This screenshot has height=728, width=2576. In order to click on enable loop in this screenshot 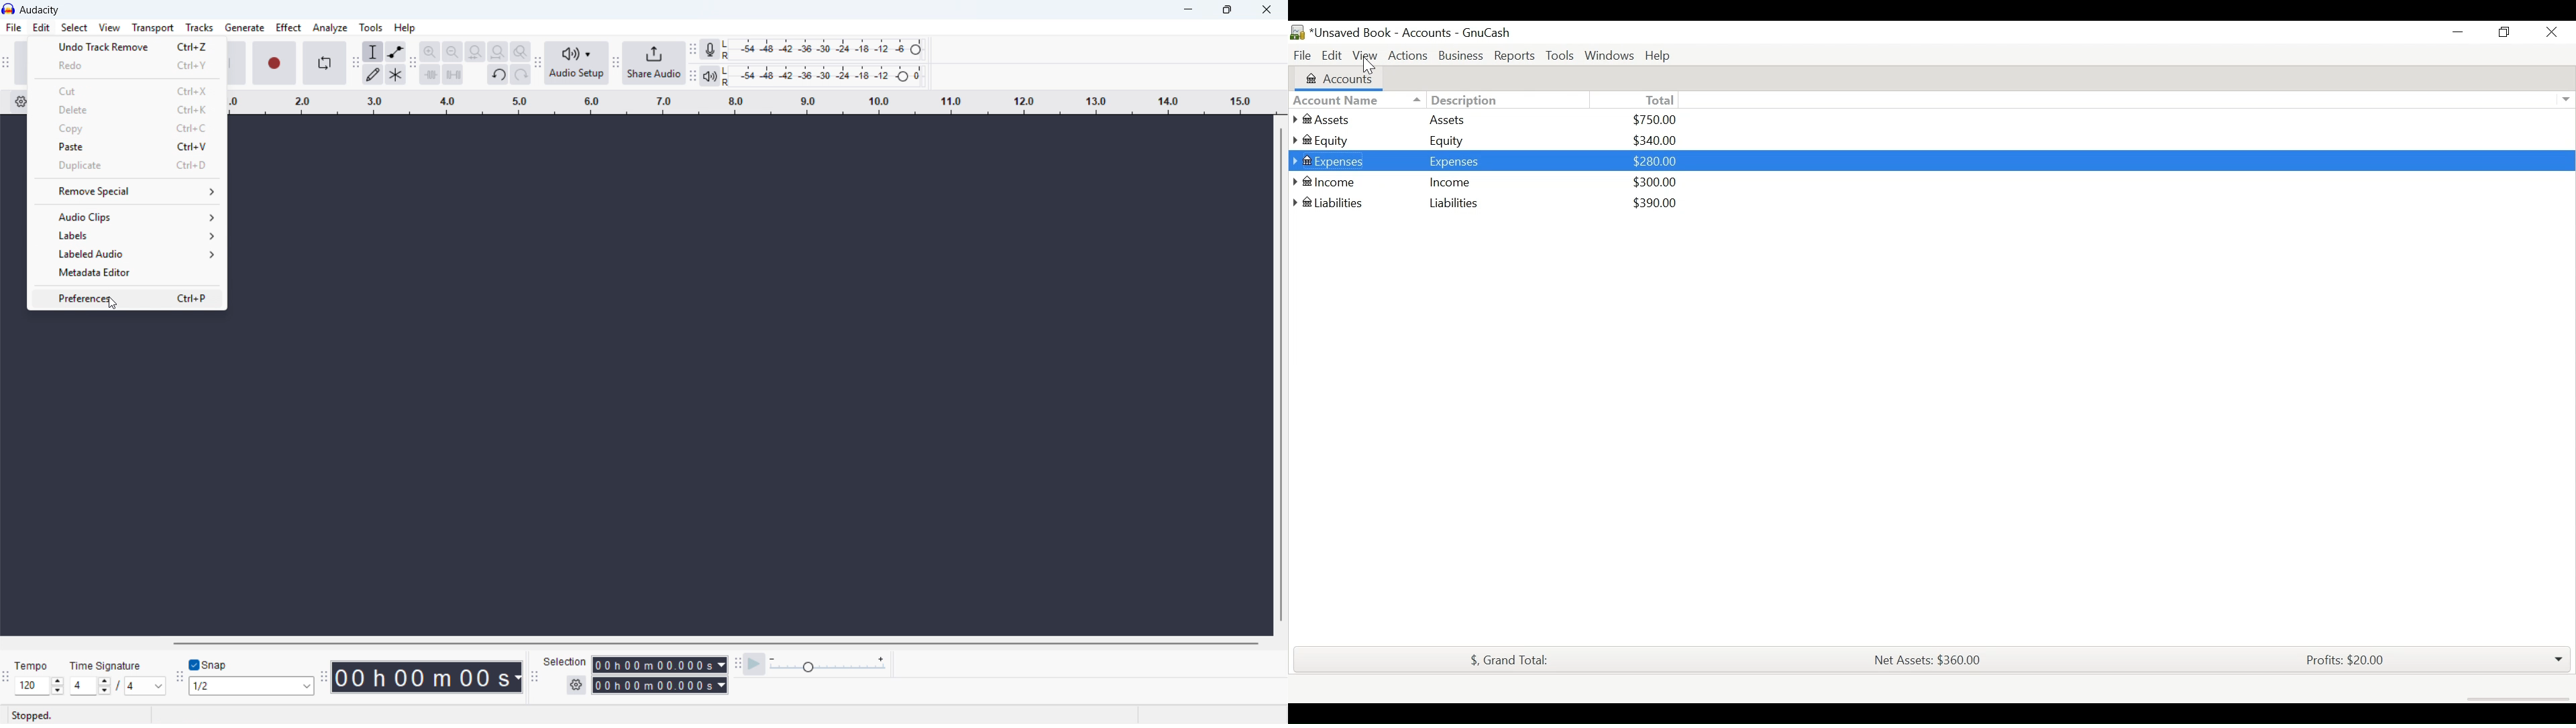, I will do `click(324, 64)`.